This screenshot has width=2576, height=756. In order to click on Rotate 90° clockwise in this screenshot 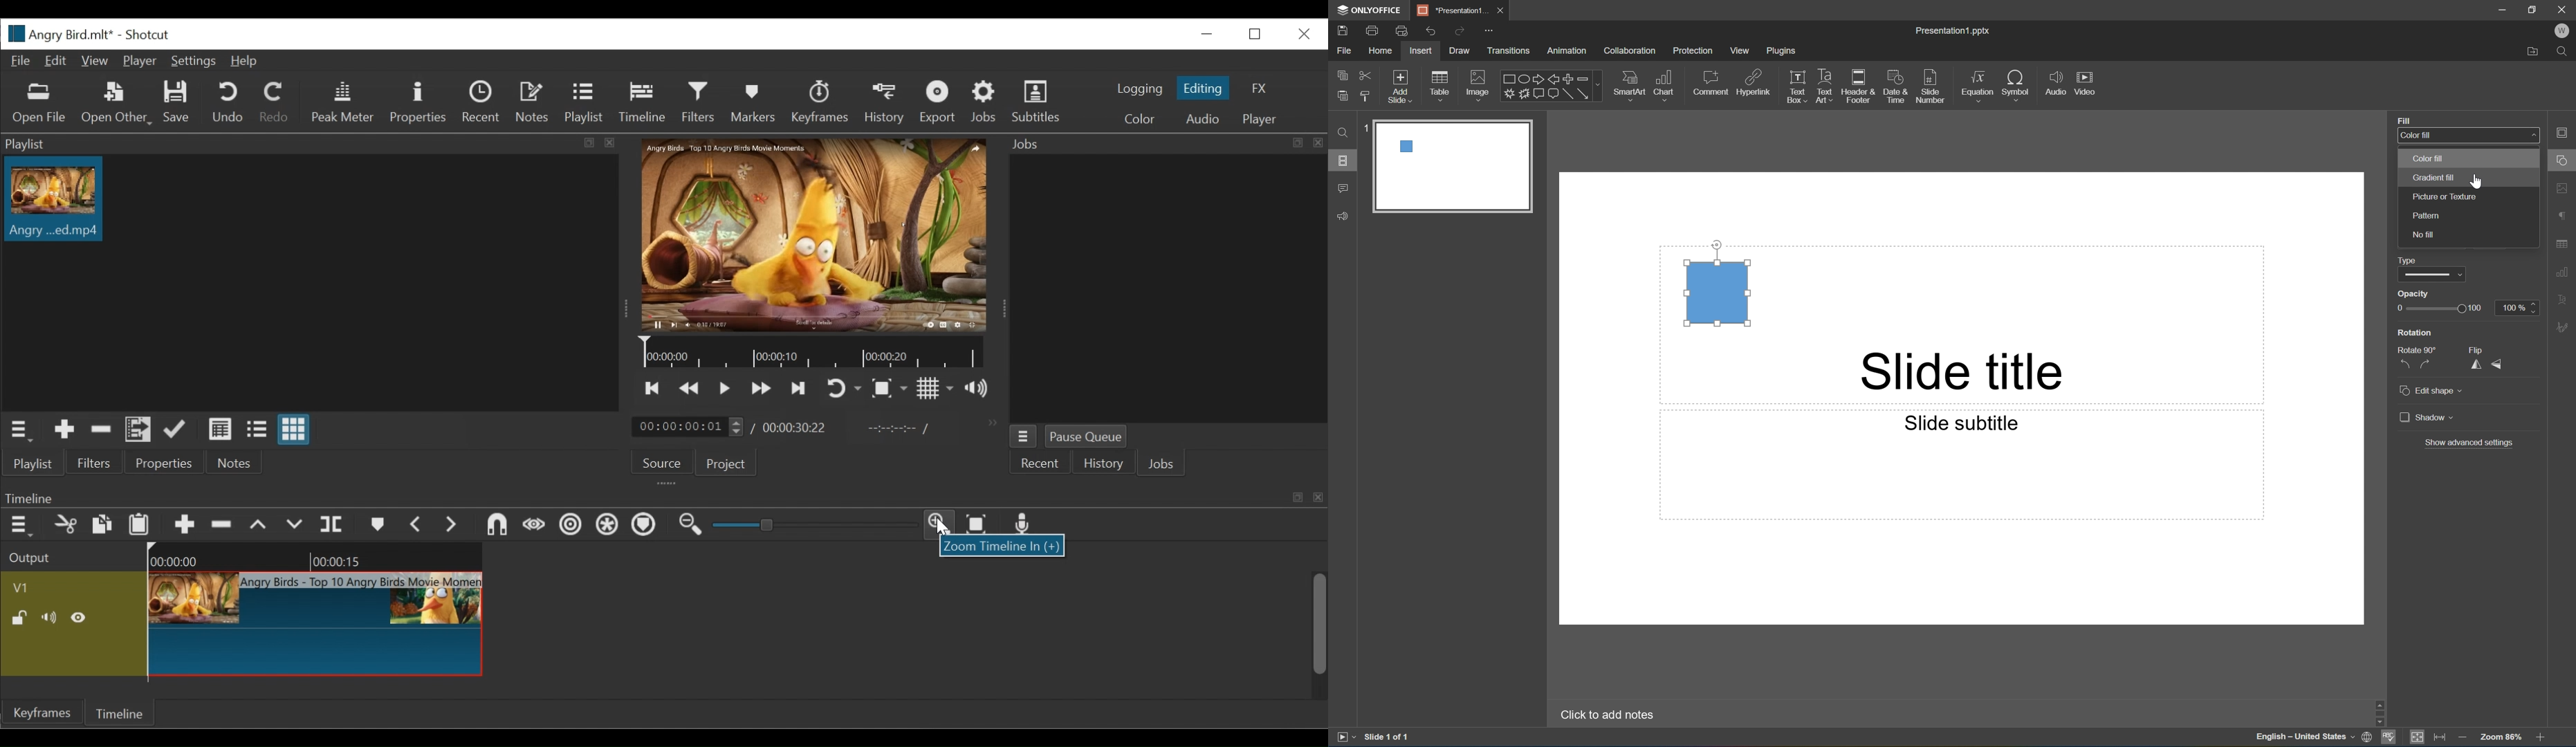, I will do `click(2427, 366)`.